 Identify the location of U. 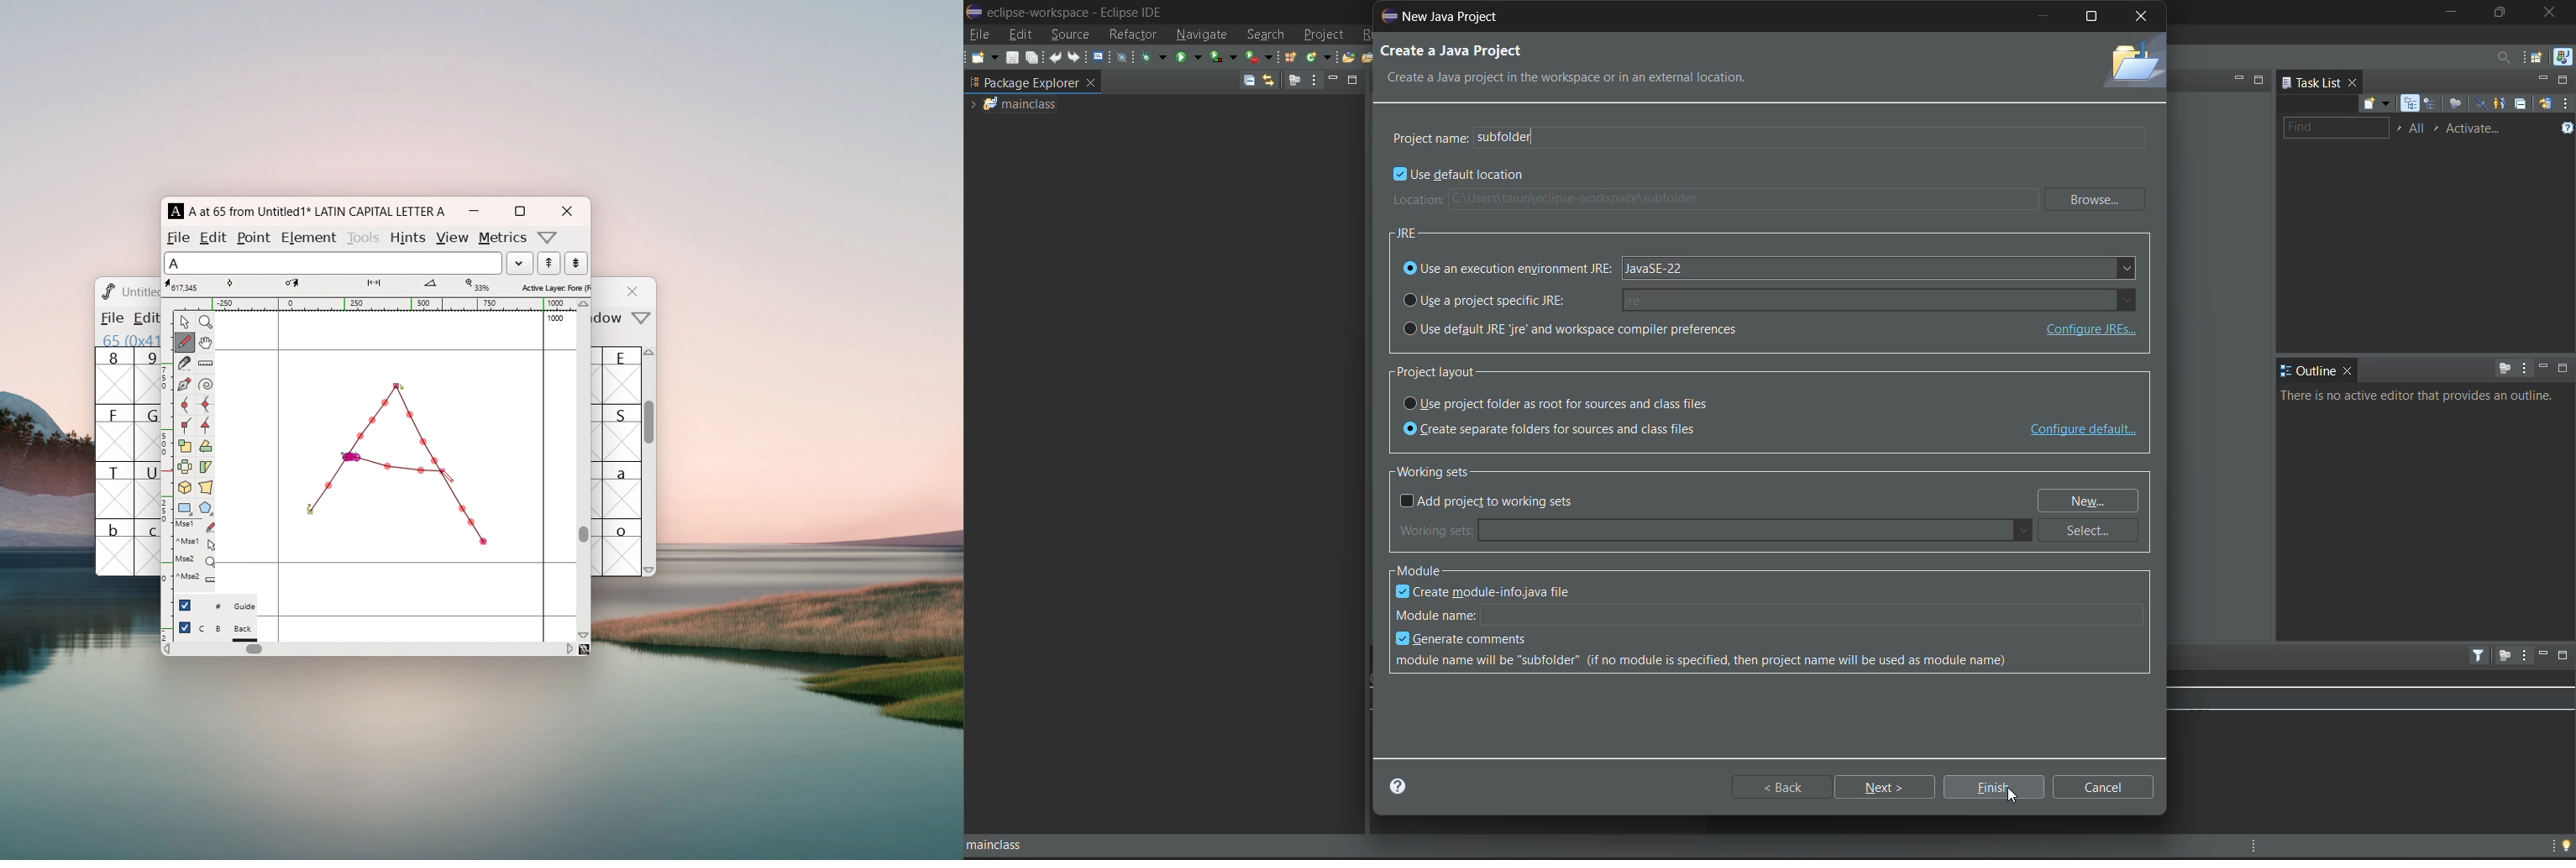
(147, 490).